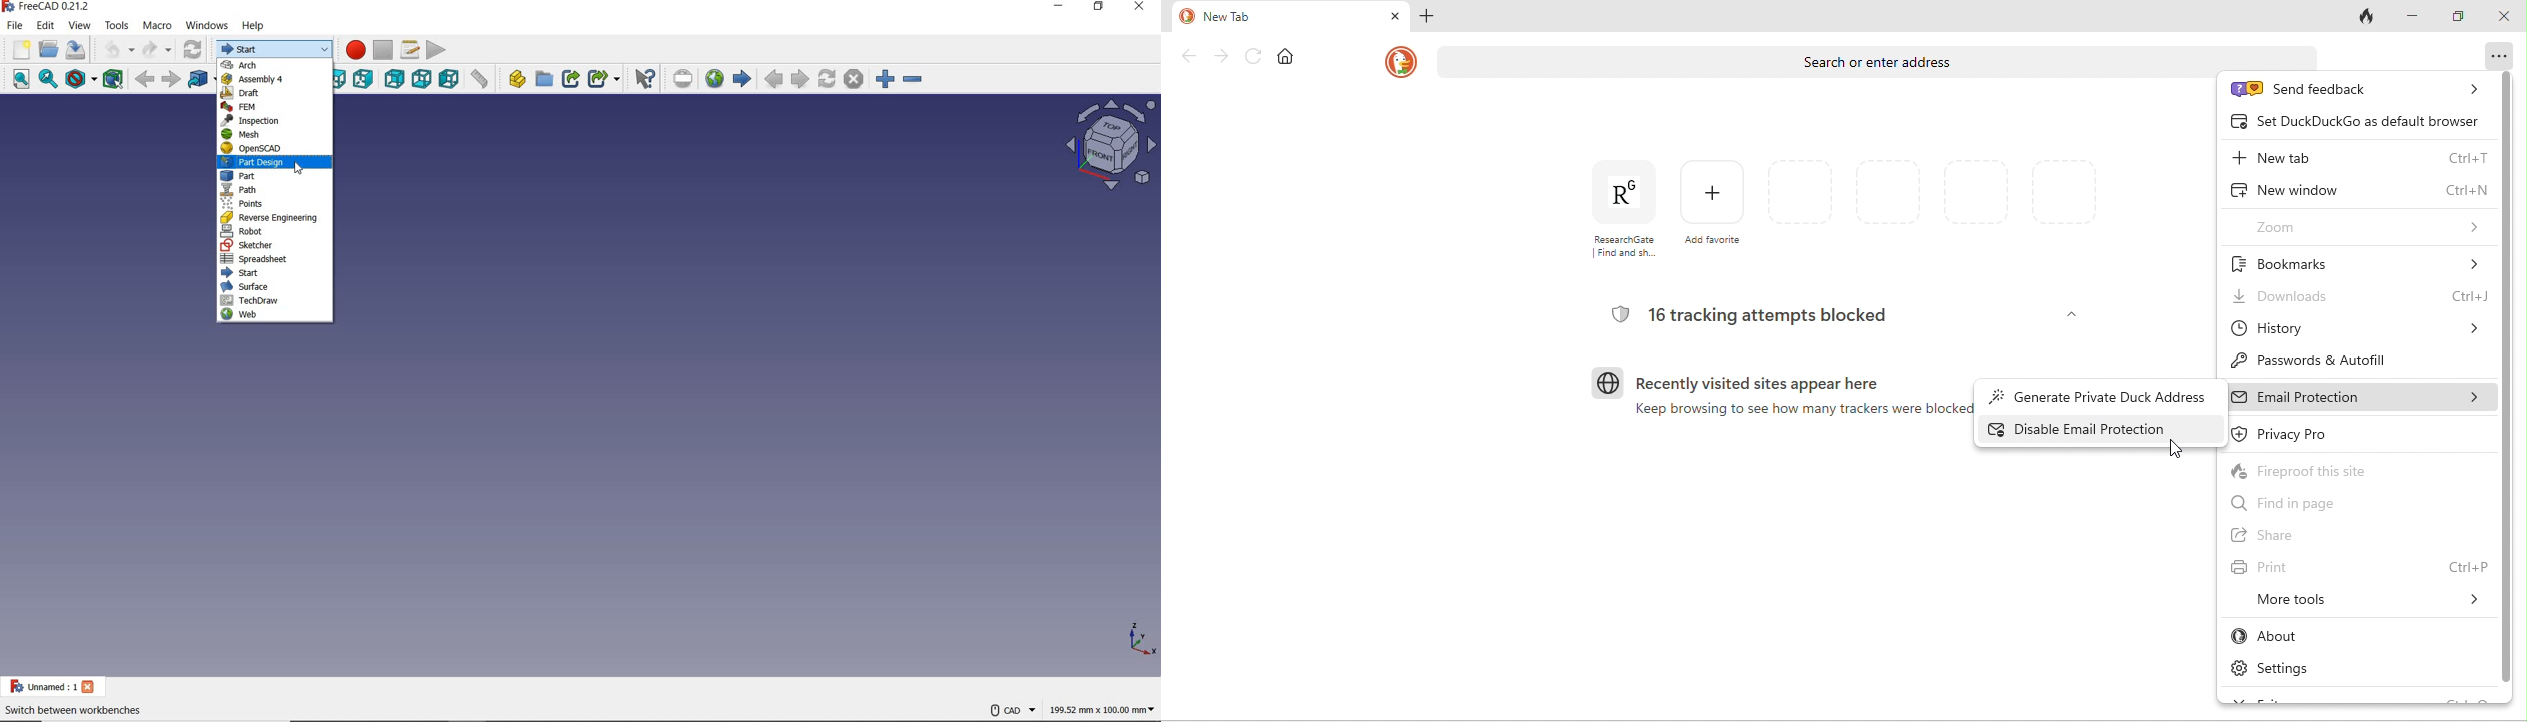 The height and width of the screenshot is (728, 2548). What do you see at coordinates (1104, 144) in the screenshot?
I see `SKETCH VIEW` at bounding box center [1104, 144].